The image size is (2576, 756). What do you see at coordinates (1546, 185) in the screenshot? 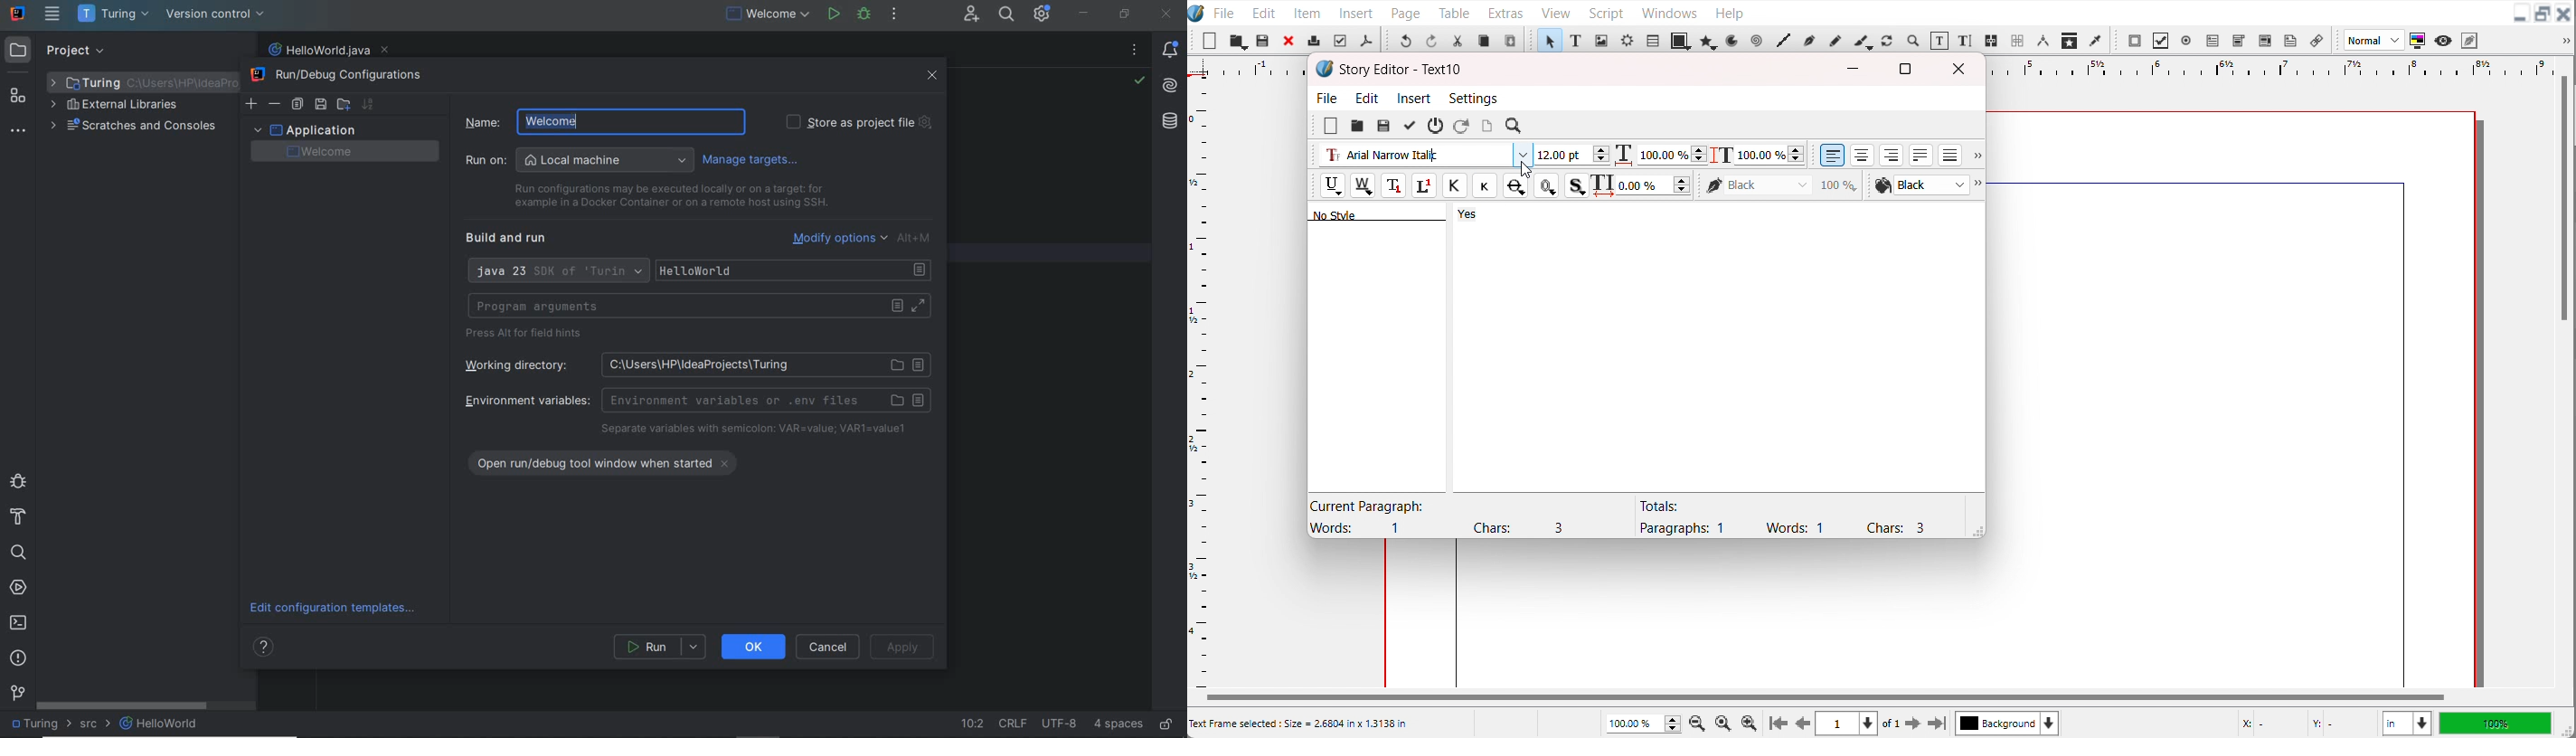
I see `Outline` at bounding box center [1546, 185].